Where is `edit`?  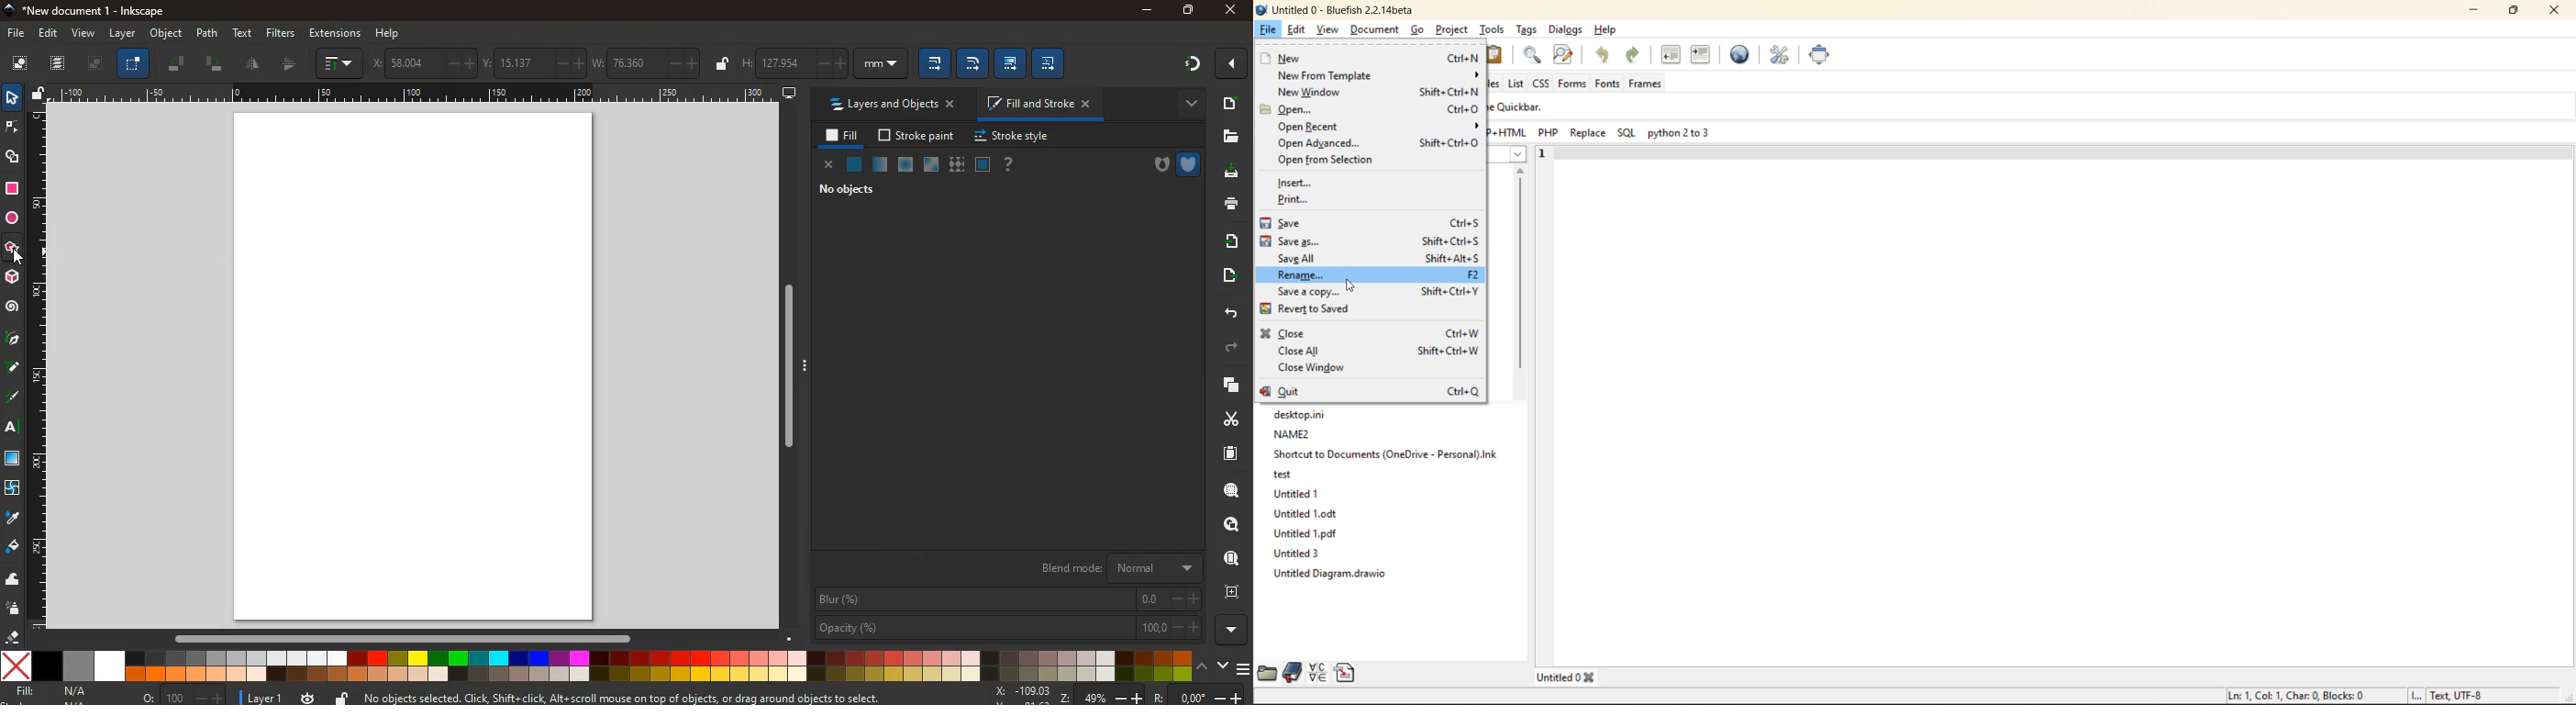 edit is located at coordinates (1010, 64).